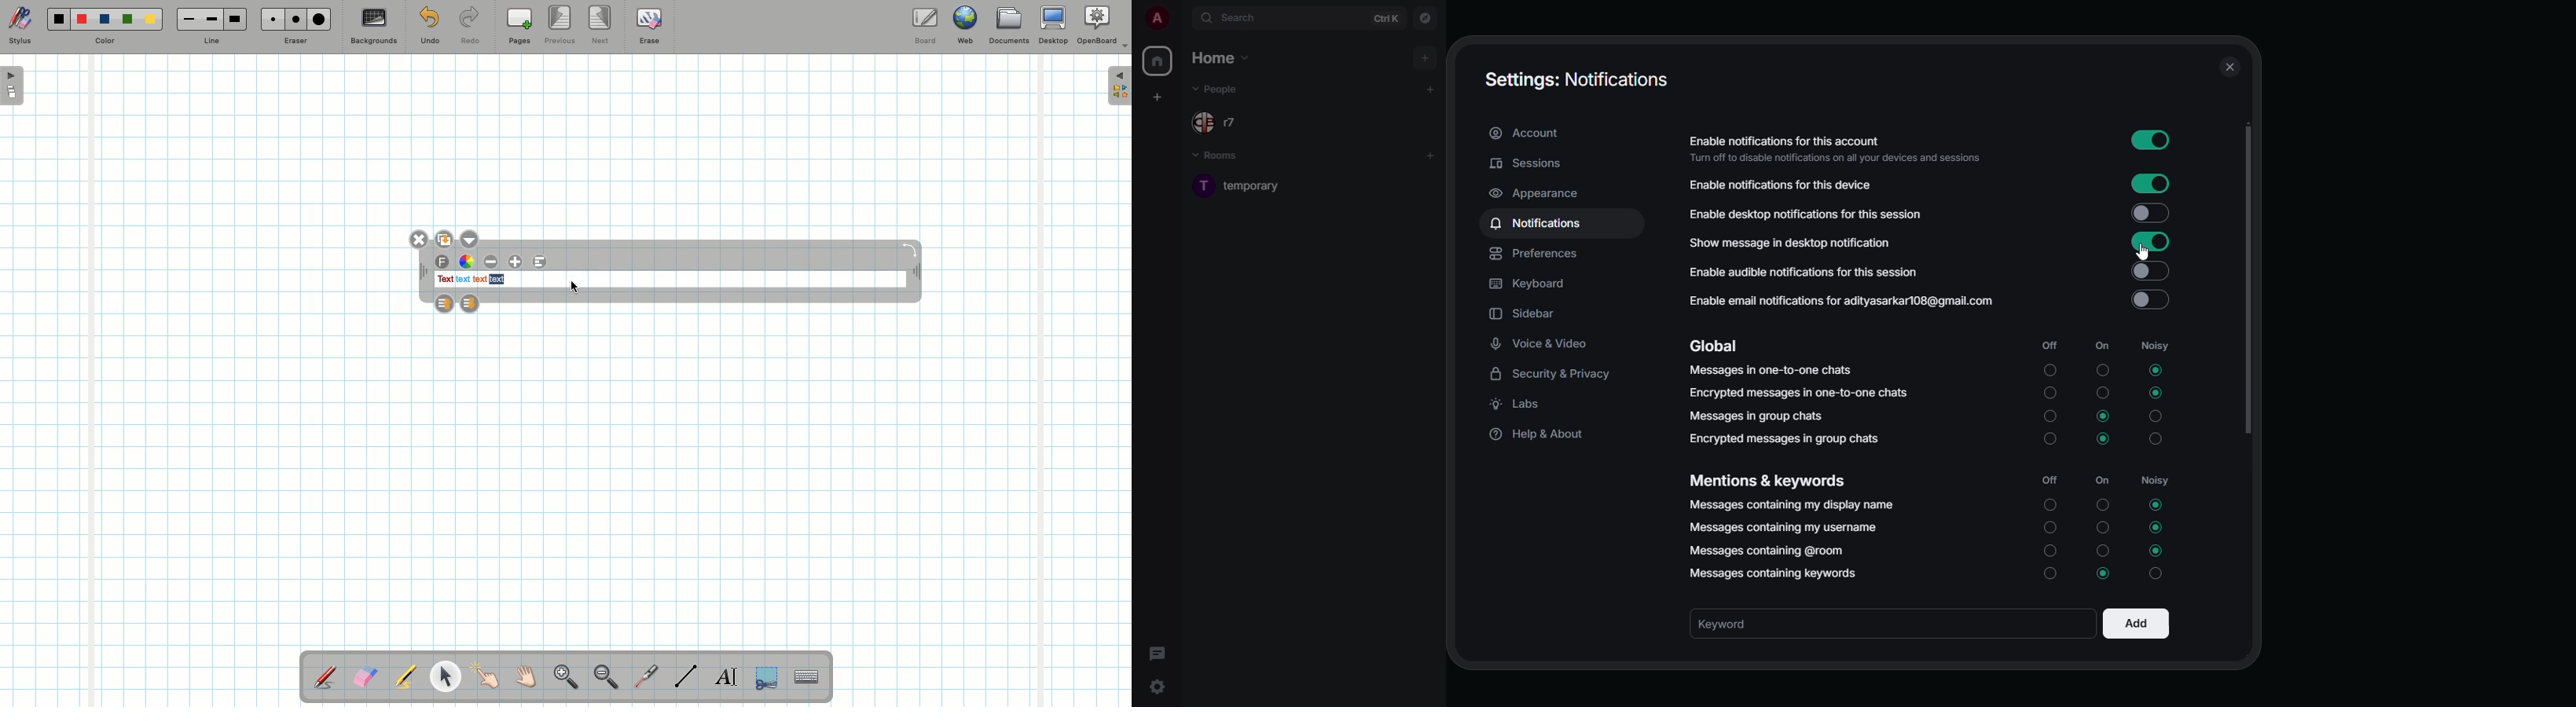  I want to click on Off Unselected, so click(2049, 526).